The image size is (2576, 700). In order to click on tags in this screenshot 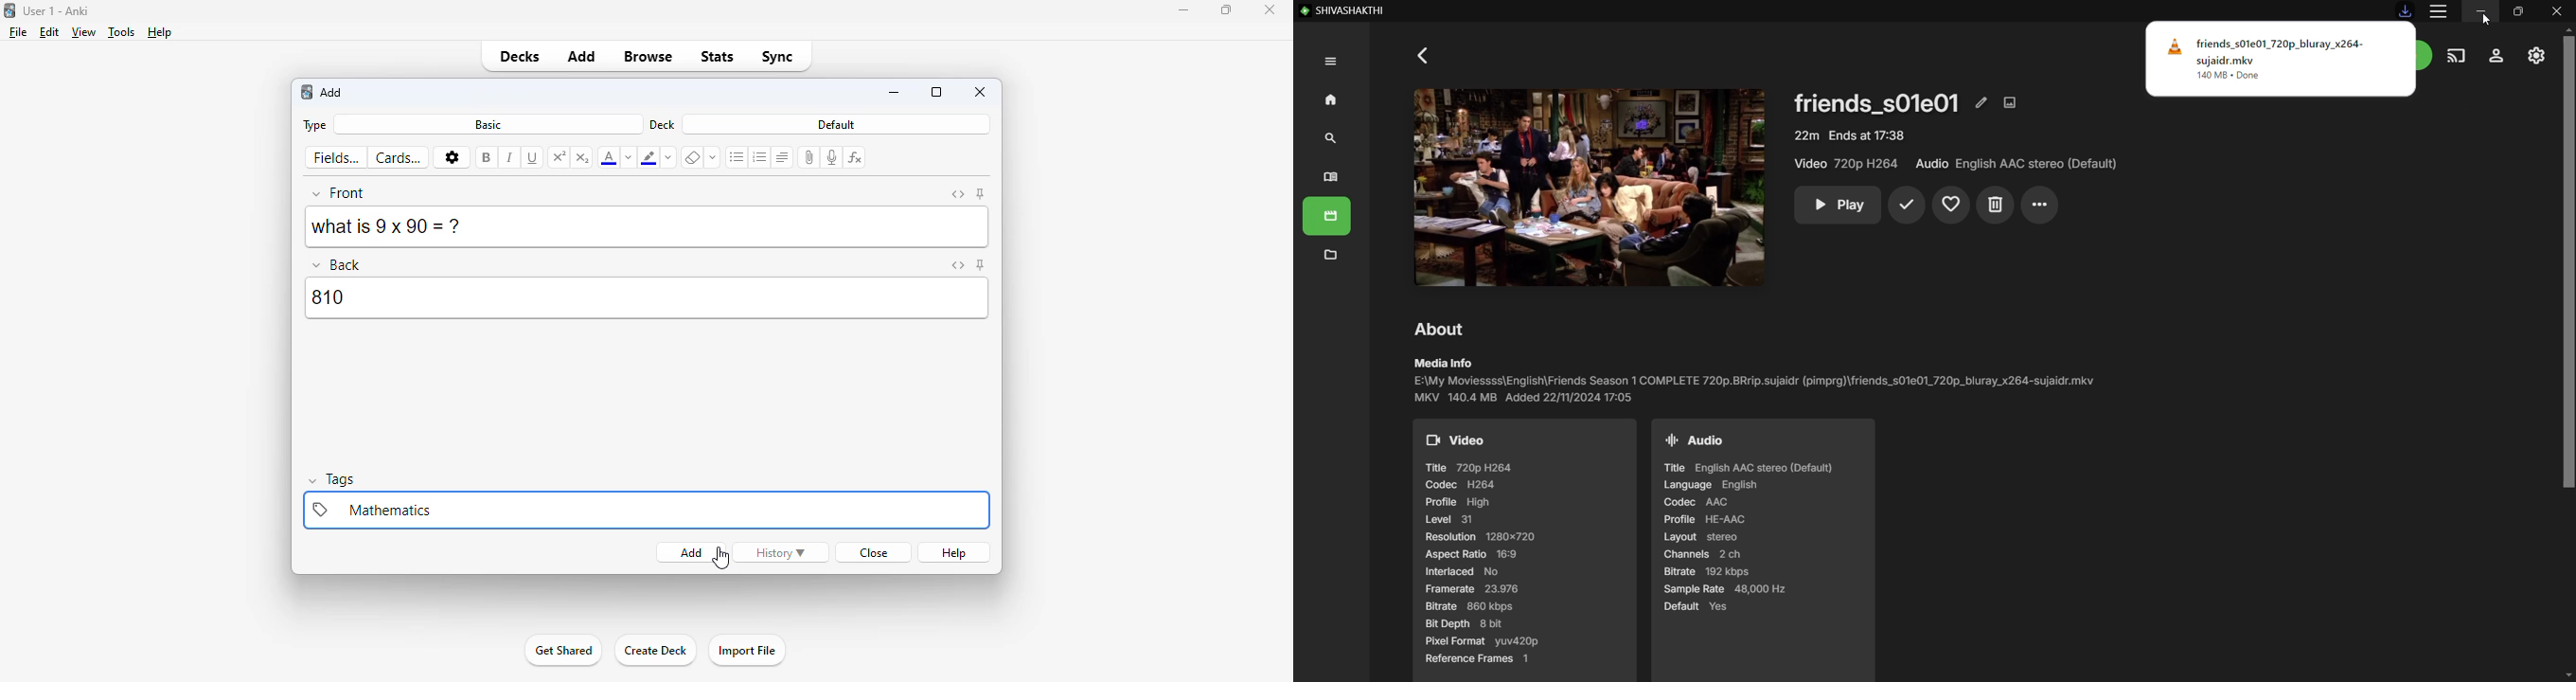, I will do `click(334, 480)`.